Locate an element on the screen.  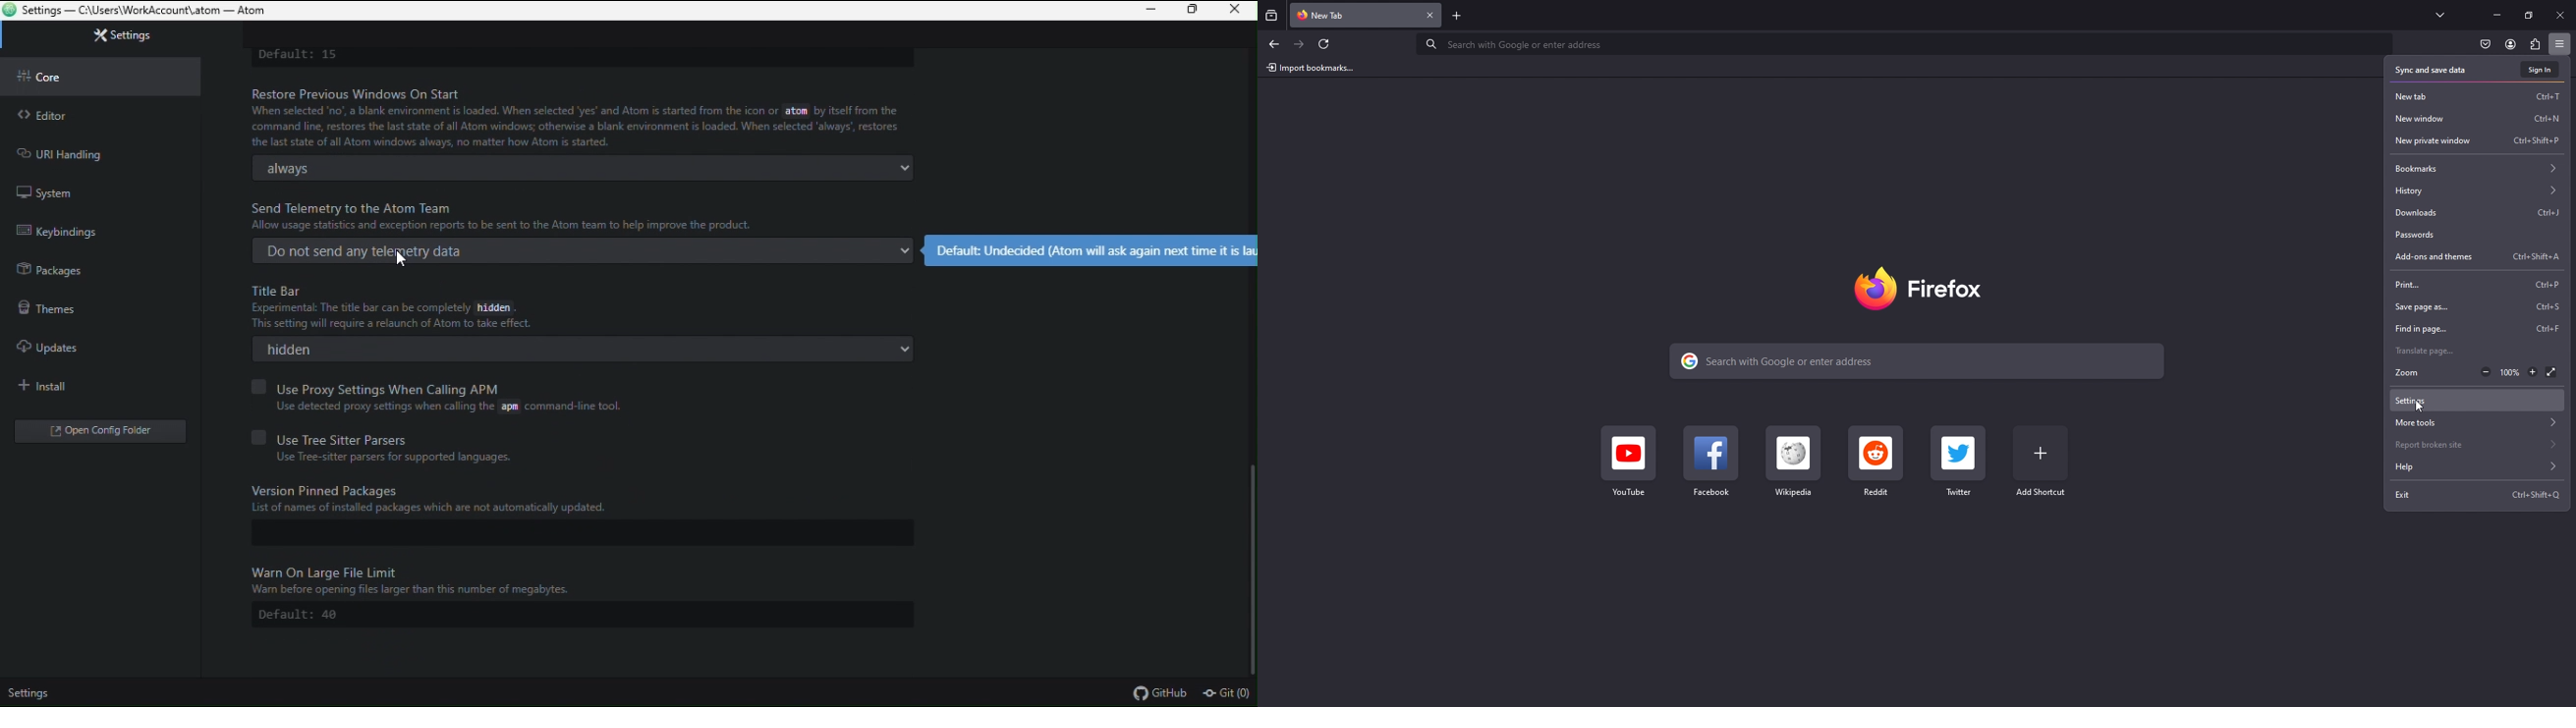
restore is located at coordinates (1196, 11).